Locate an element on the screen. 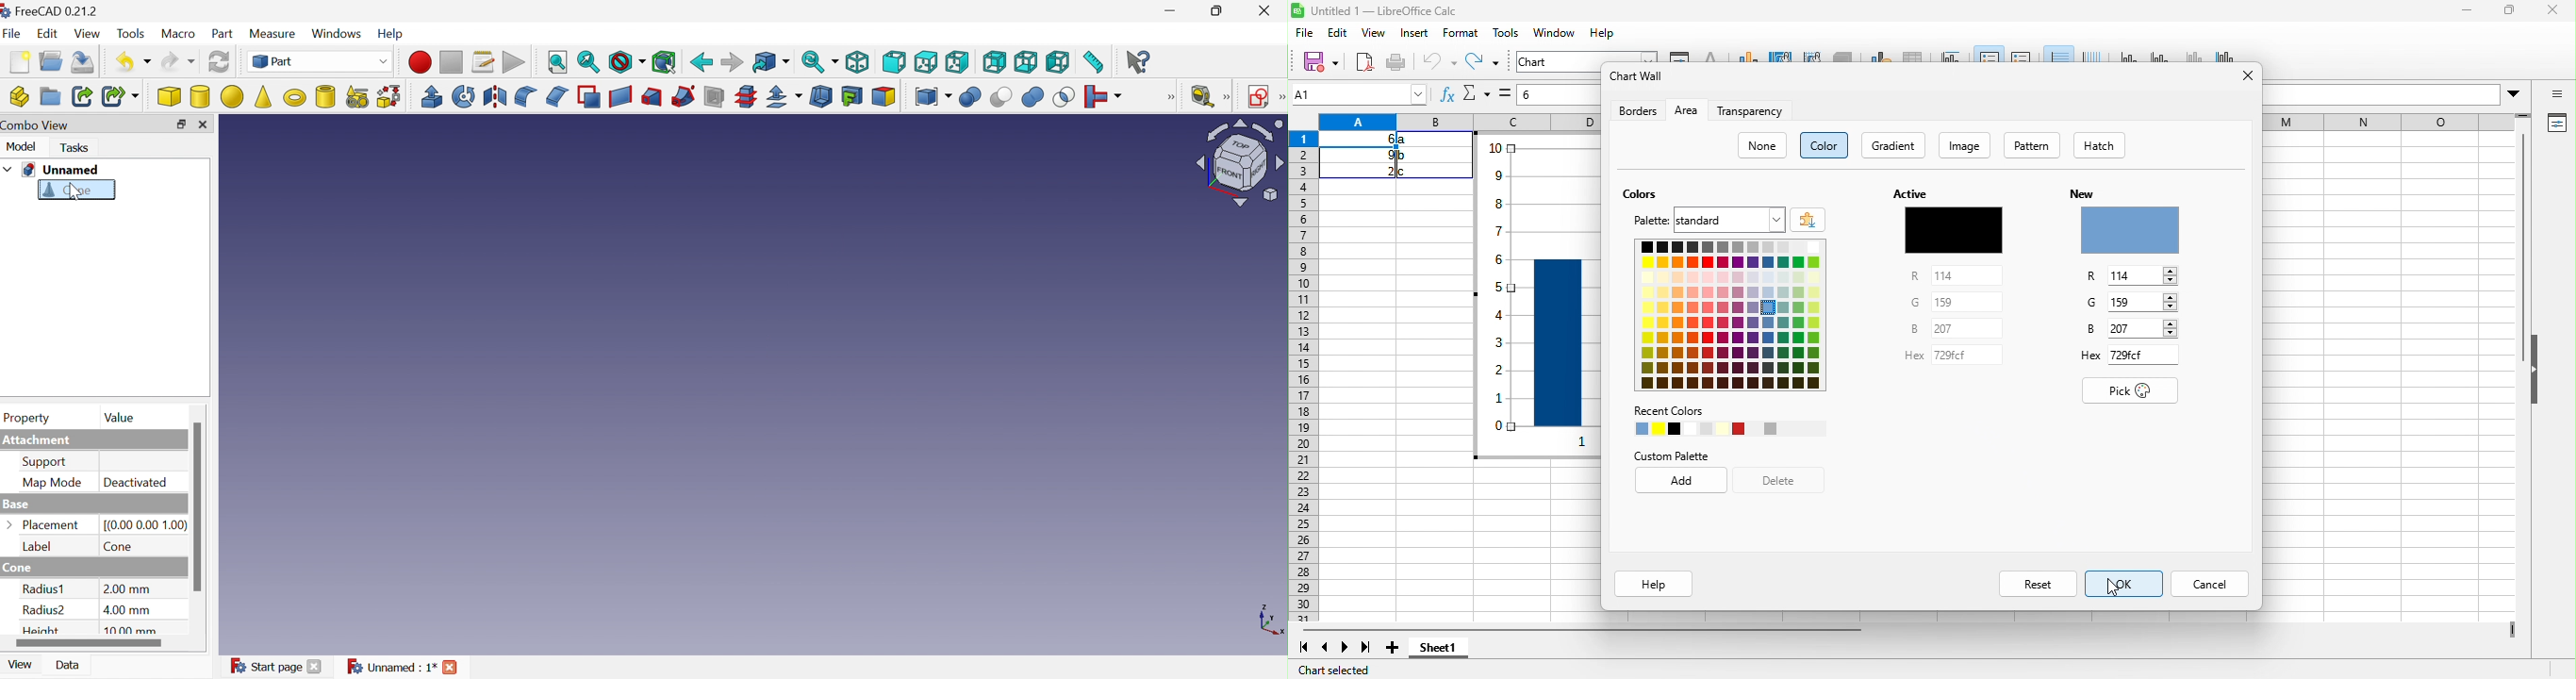 The width and height of the screenshot is (2576, 700). Boolean is located at coordinates (971, 99).